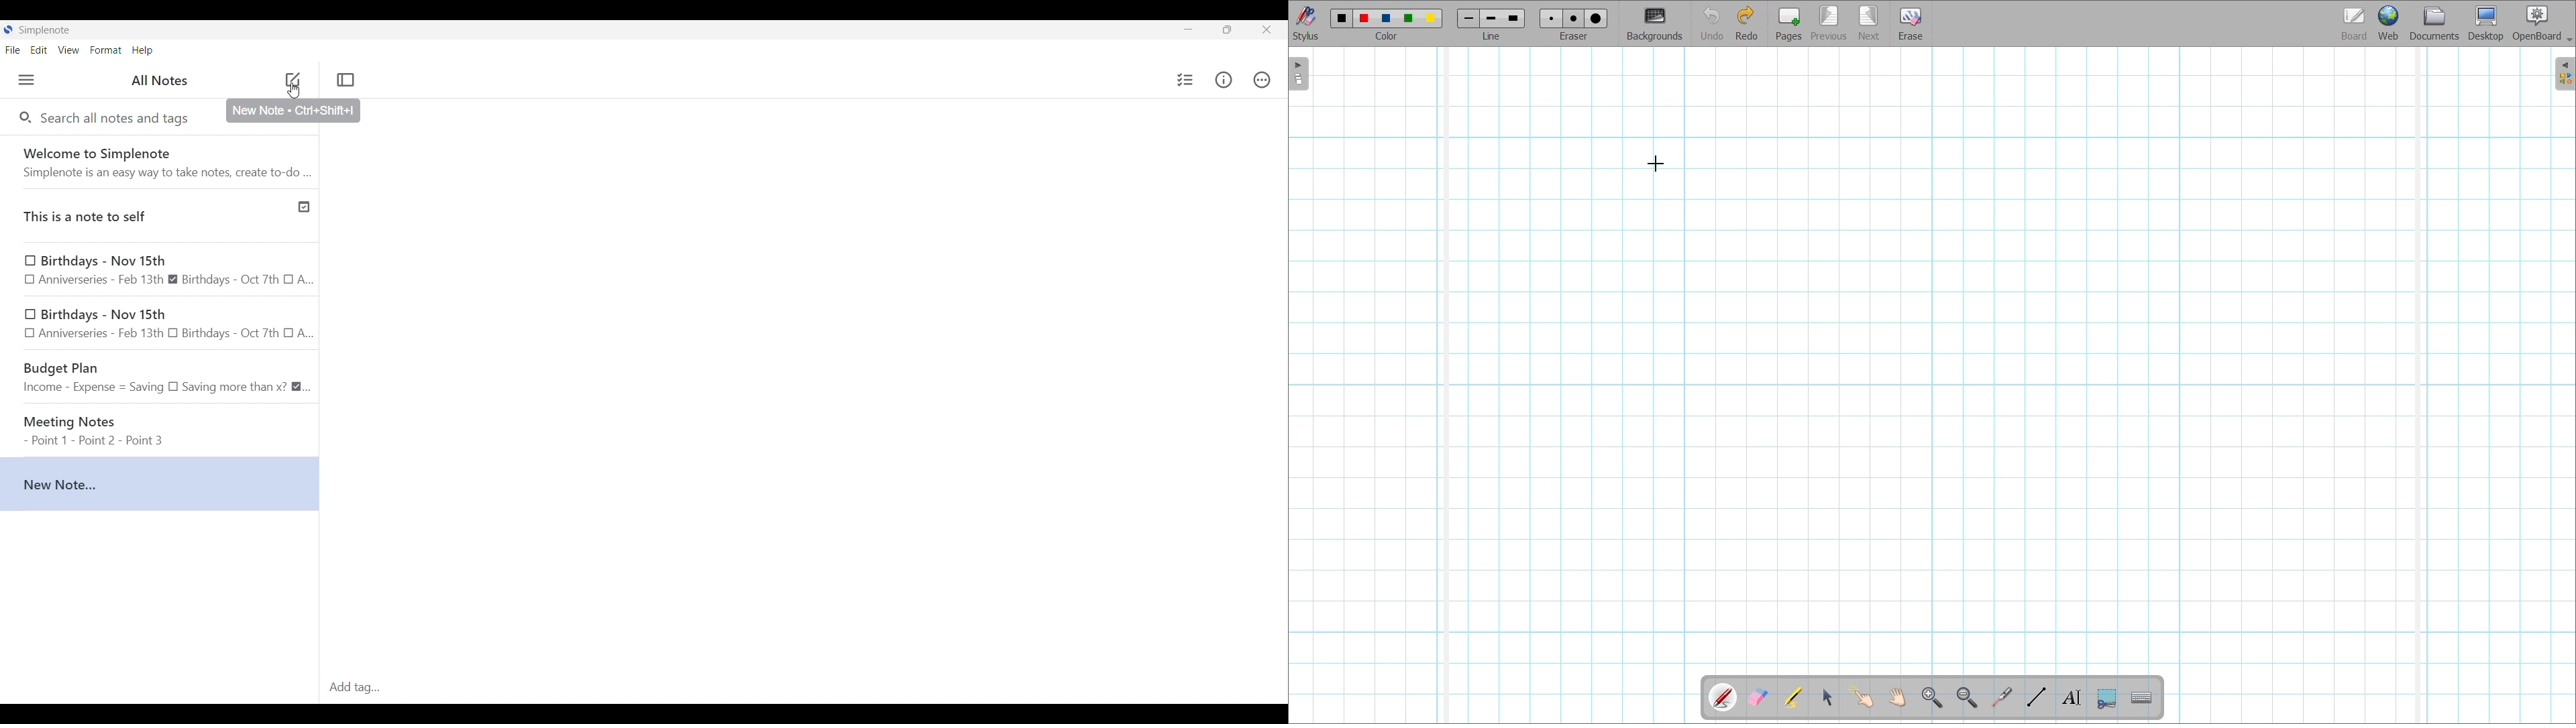  Describe the element at coordinates (159, 269) in the screenshot. I see `Birthdays - Nov 15th` at that location.